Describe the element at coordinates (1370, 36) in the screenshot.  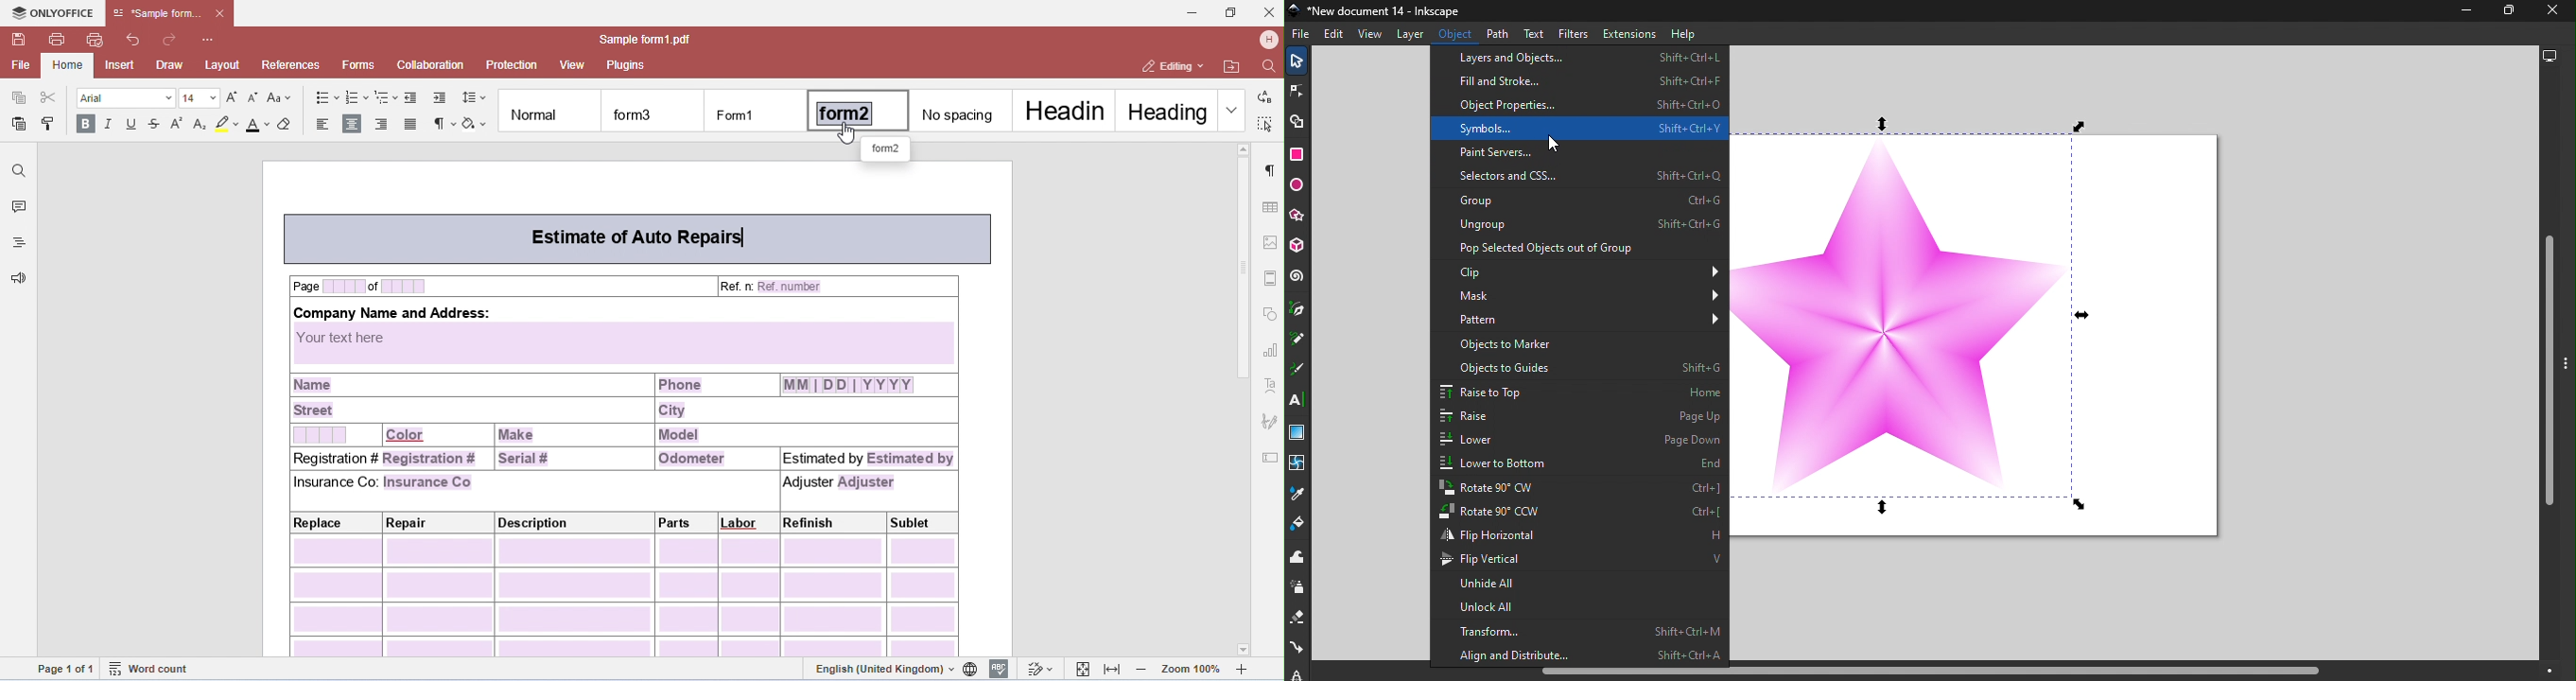
I see `View` at that location.